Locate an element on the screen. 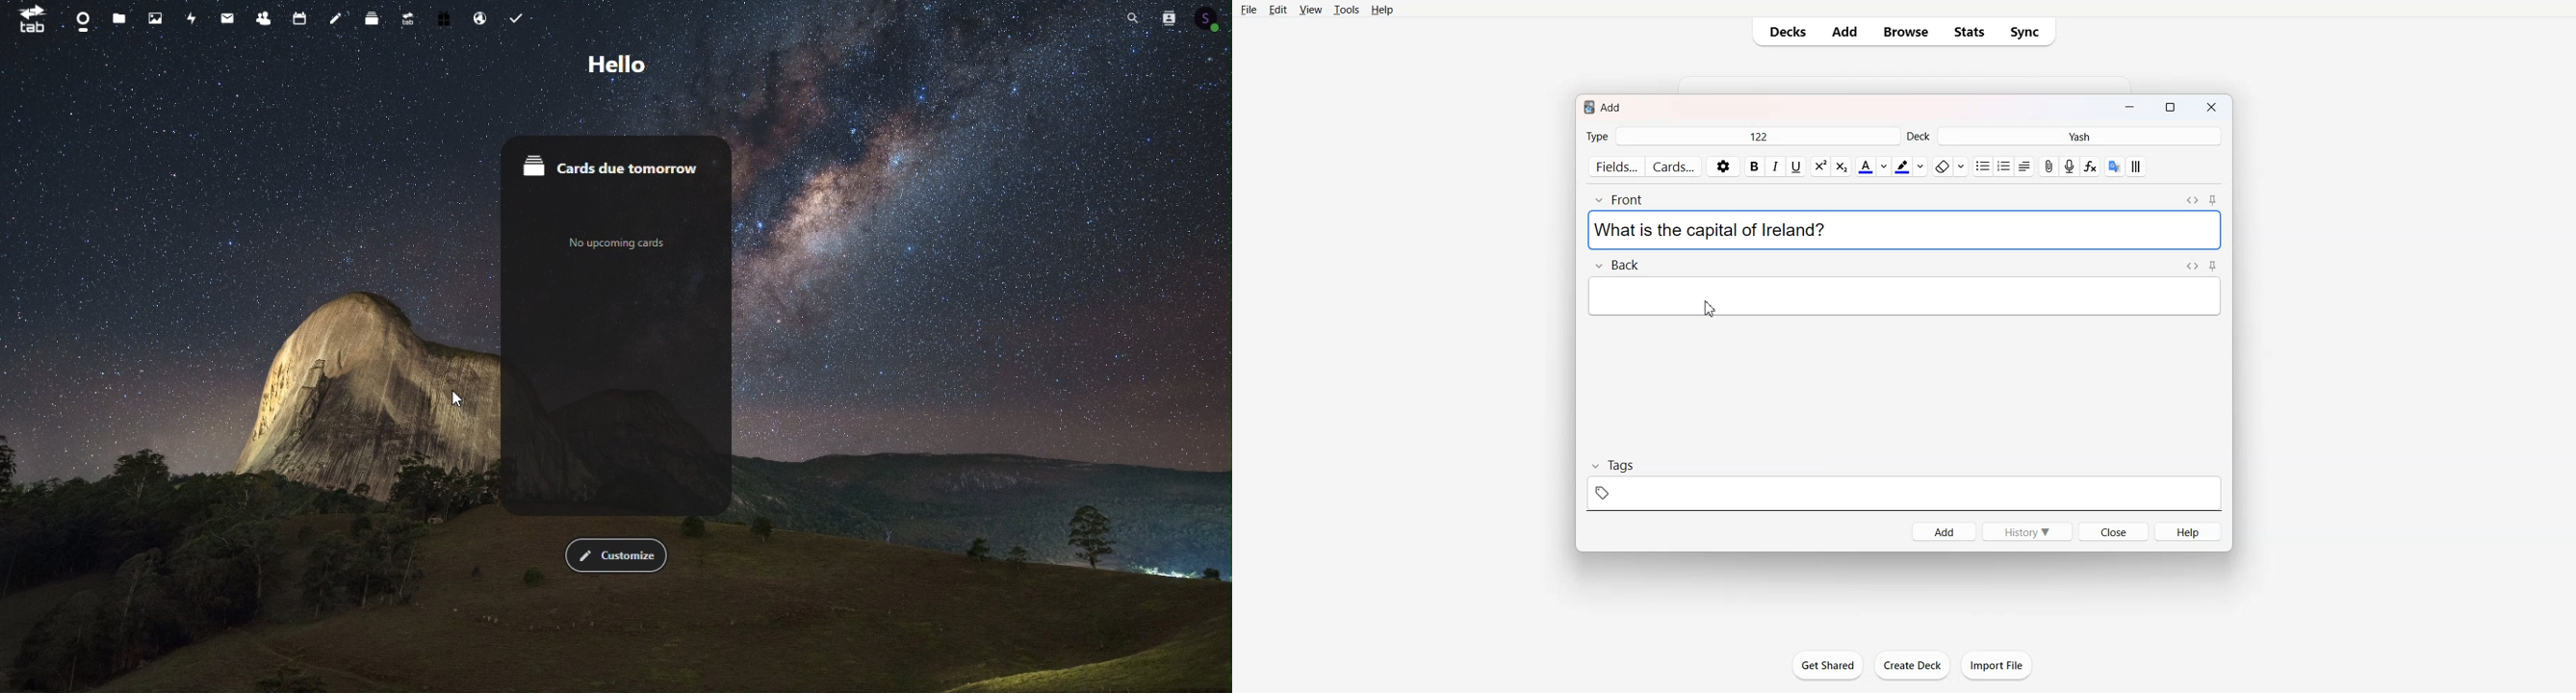 Image resolution: width=2576 pixels, height=700 pixels. Browse is located at coordinates (1904, 32).